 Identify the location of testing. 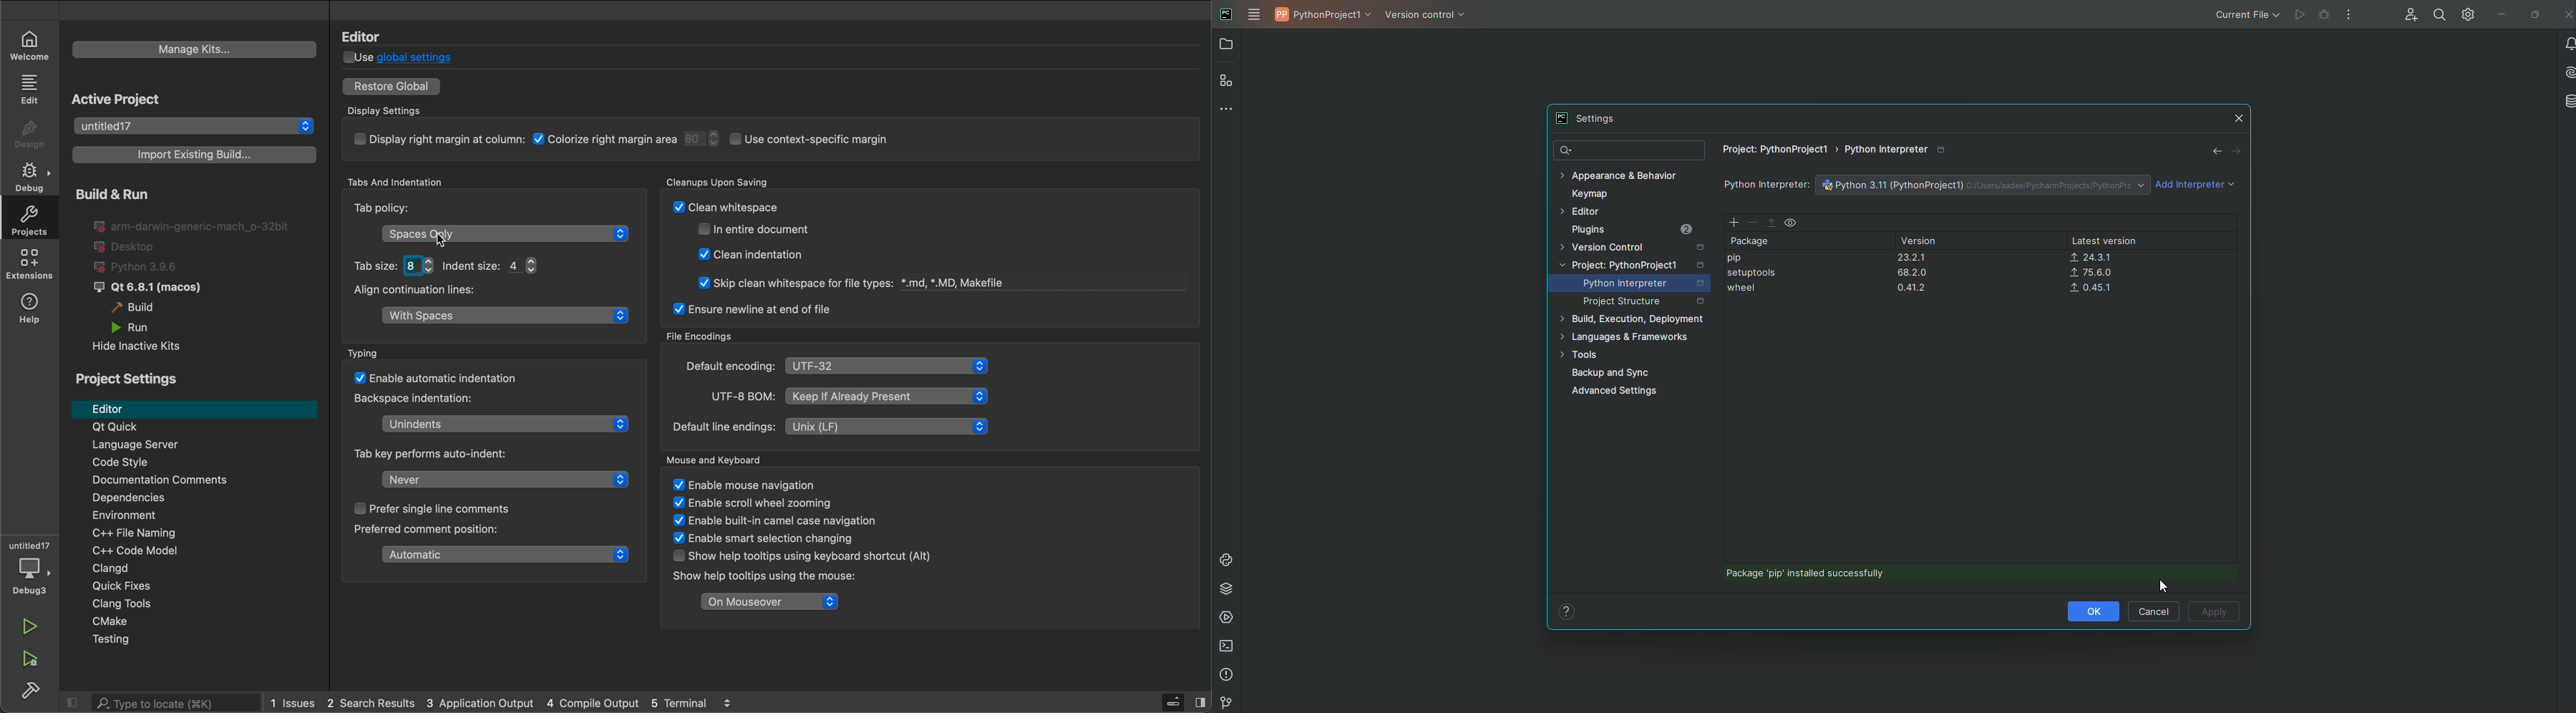
(196, 643).